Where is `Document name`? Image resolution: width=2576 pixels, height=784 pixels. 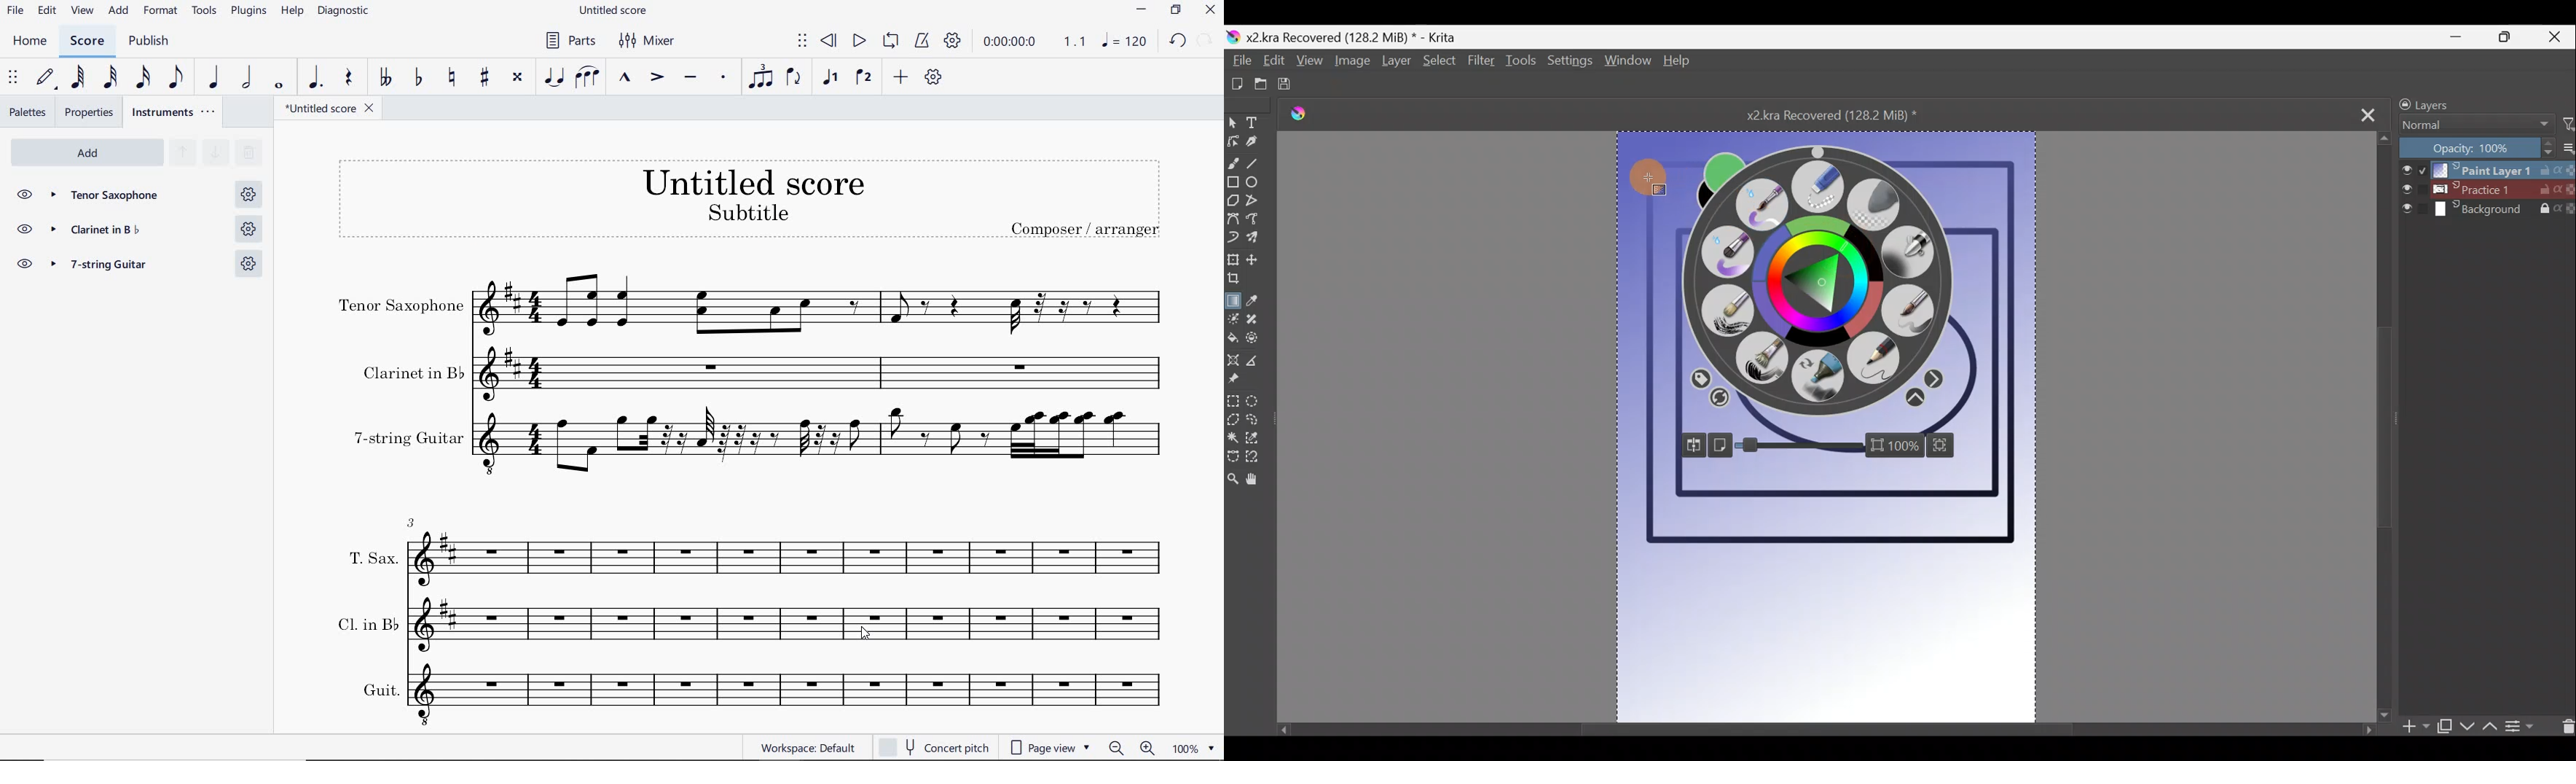 Document name is located at coordinates (1346, 37).